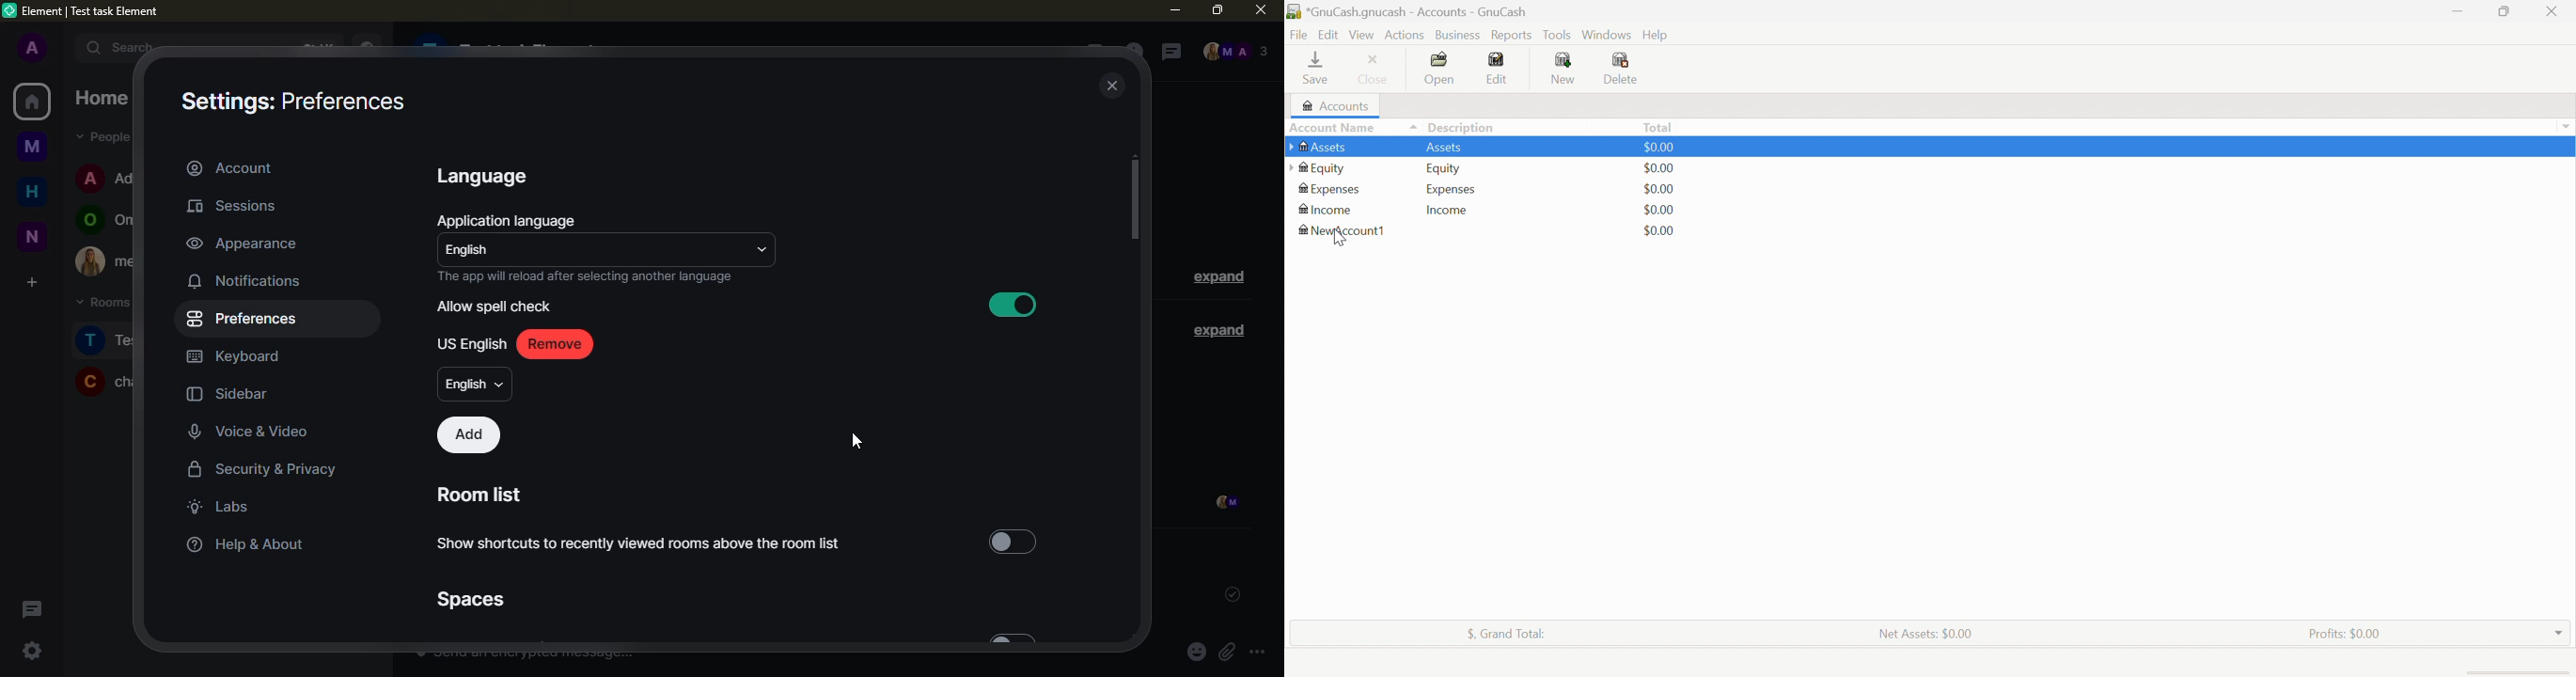 This screenshot has height=700, width=2576. Describe the element at coordinates (1376, 69) in the screenshot. I see `Close` at that location.